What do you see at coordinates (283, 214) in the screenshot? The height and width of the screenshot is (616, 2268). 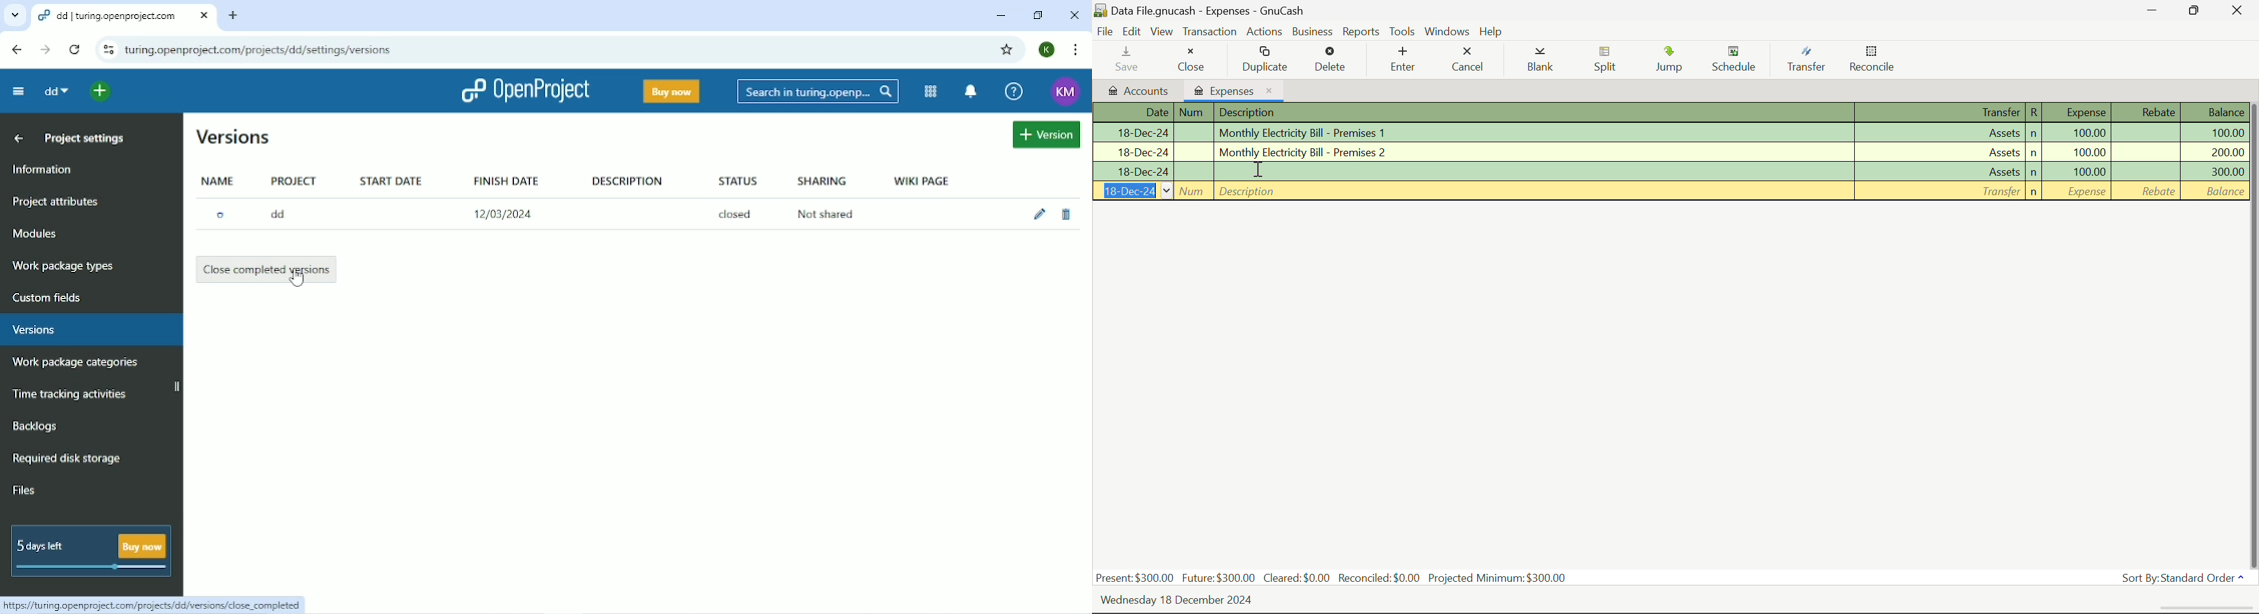 I see `dd` at bounding box center [283, 214].